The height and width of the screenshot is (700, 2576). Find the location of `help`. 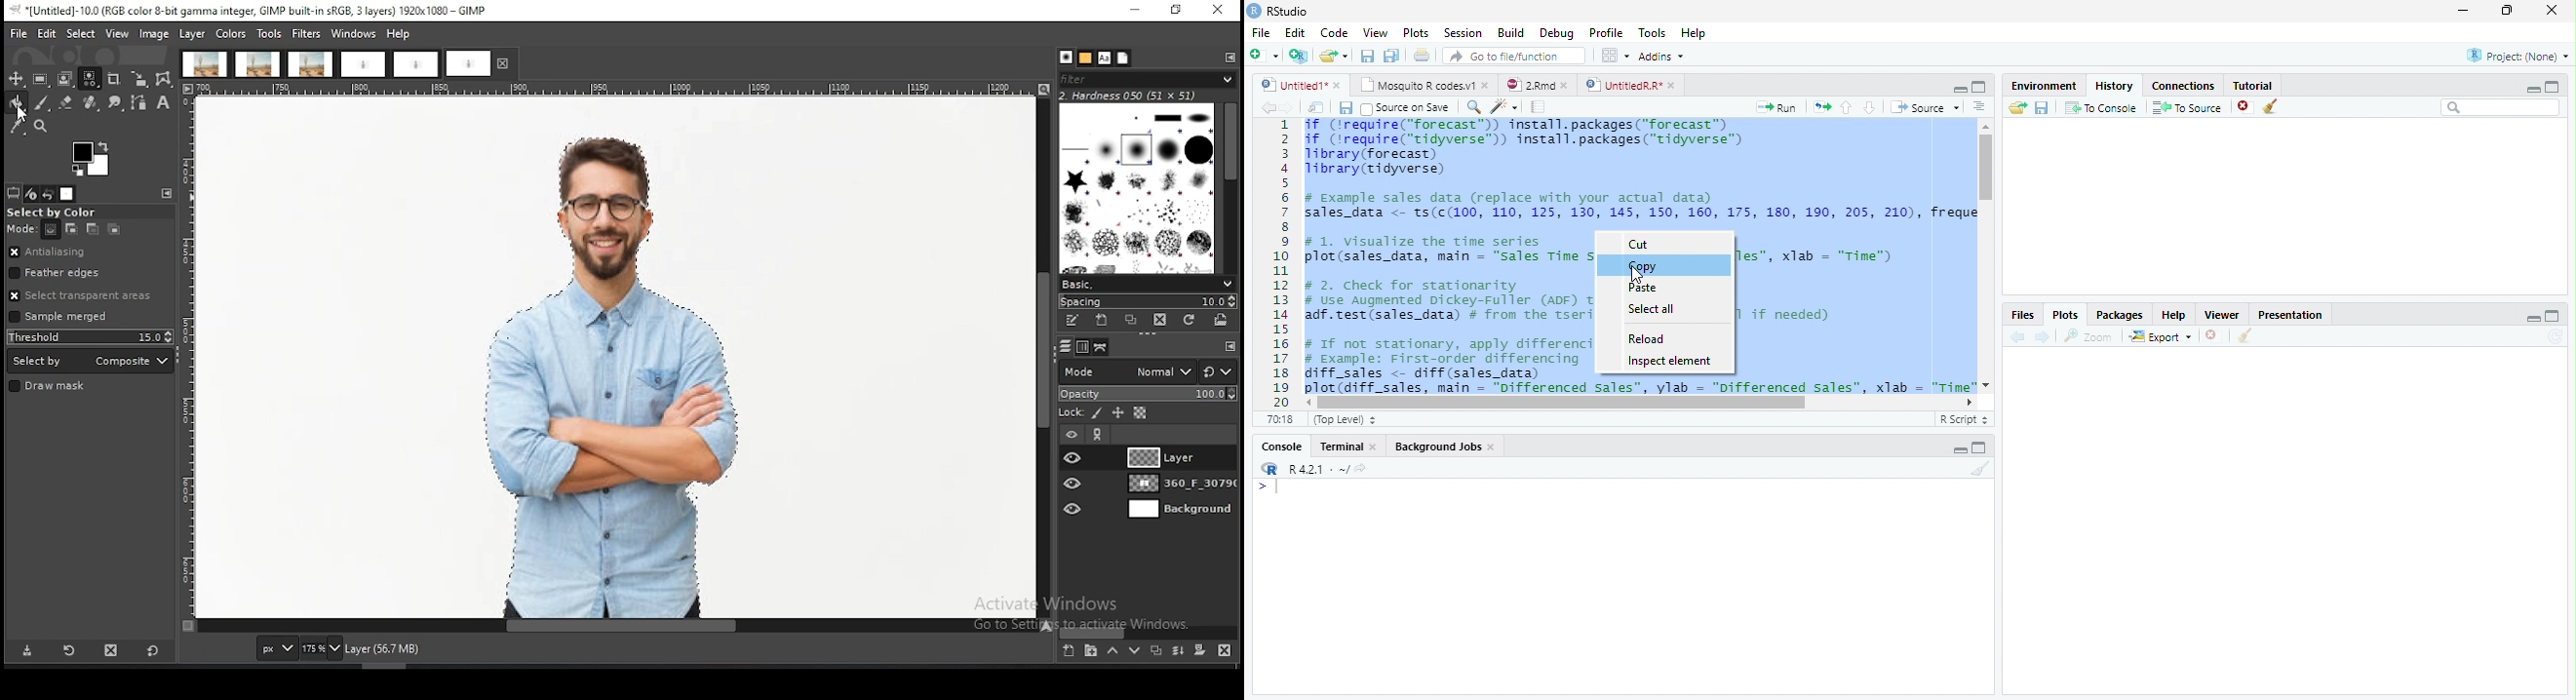

help is located at coordinates (401, 33).